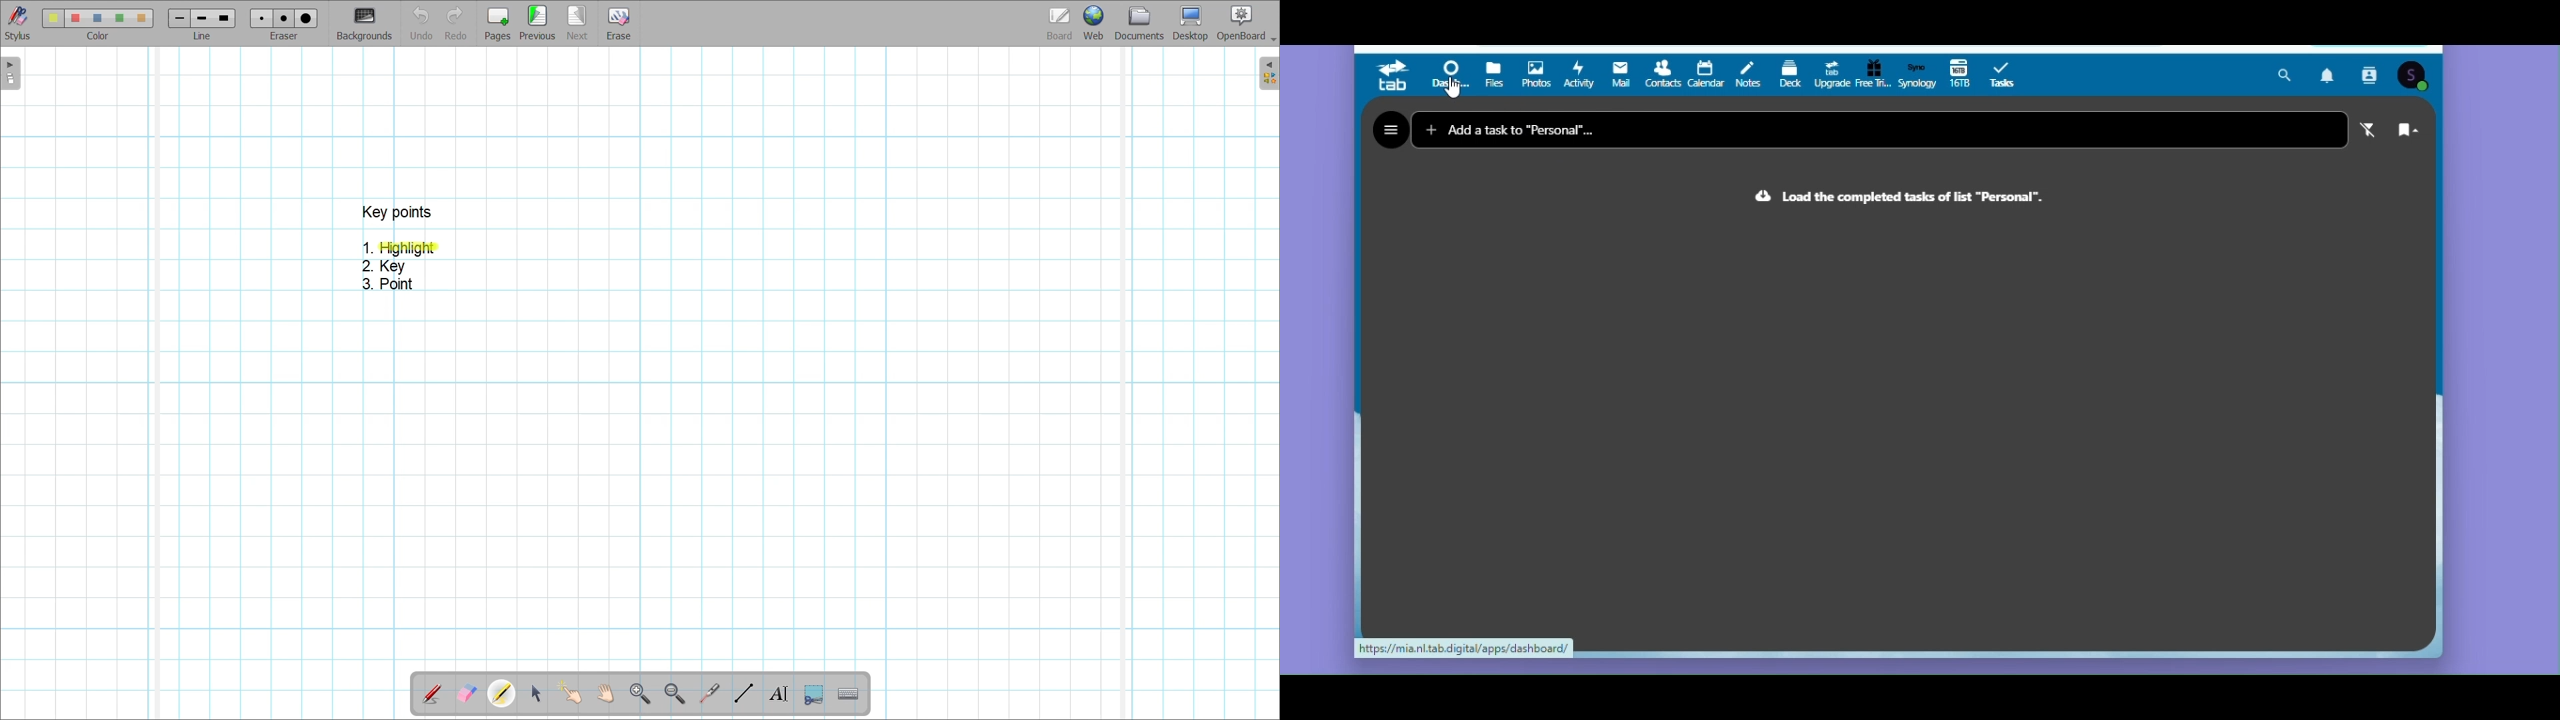 This screenshot has height=728, width=2576. What do you see at coordinates (1391, 75) in the screenshot?
I see `tab` at bounding box center [1391, 75].